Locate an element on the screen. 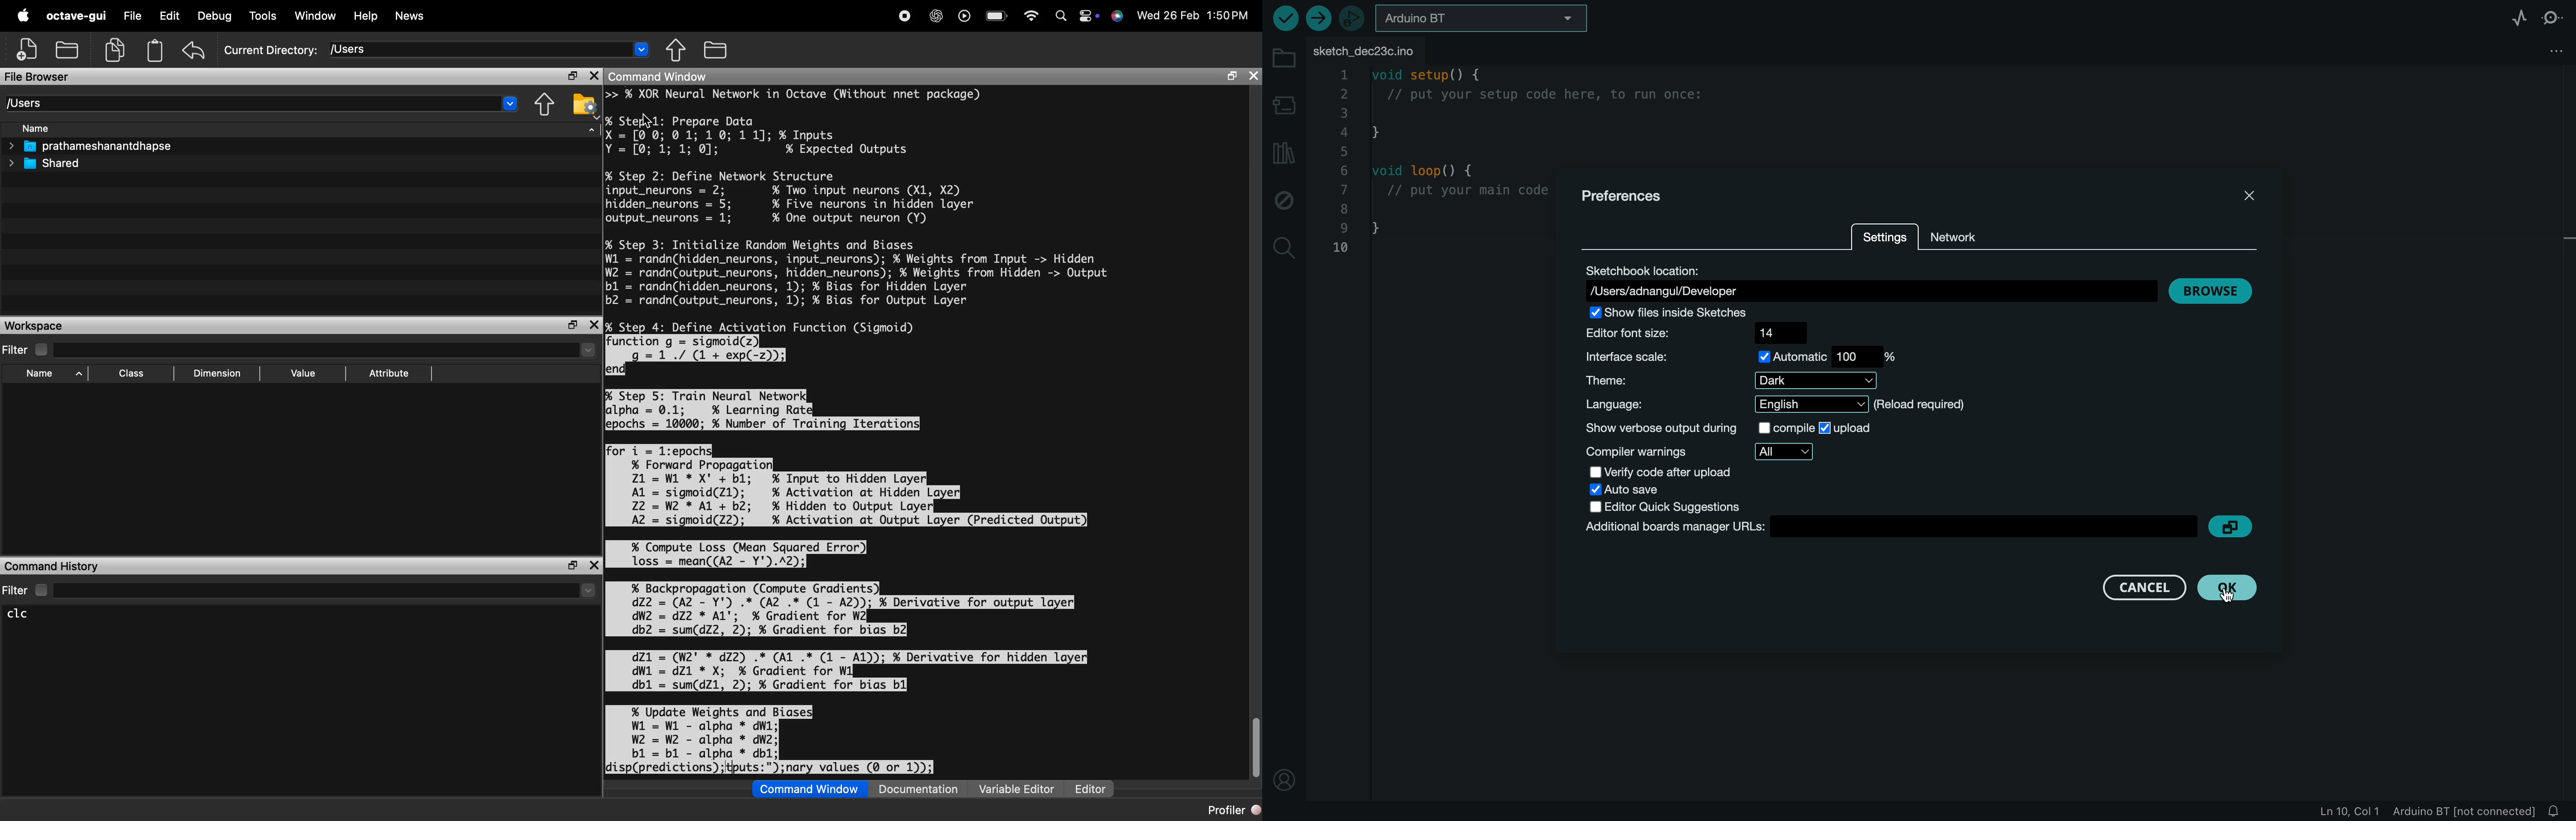  compiler is located at coordinates (1708, 452).